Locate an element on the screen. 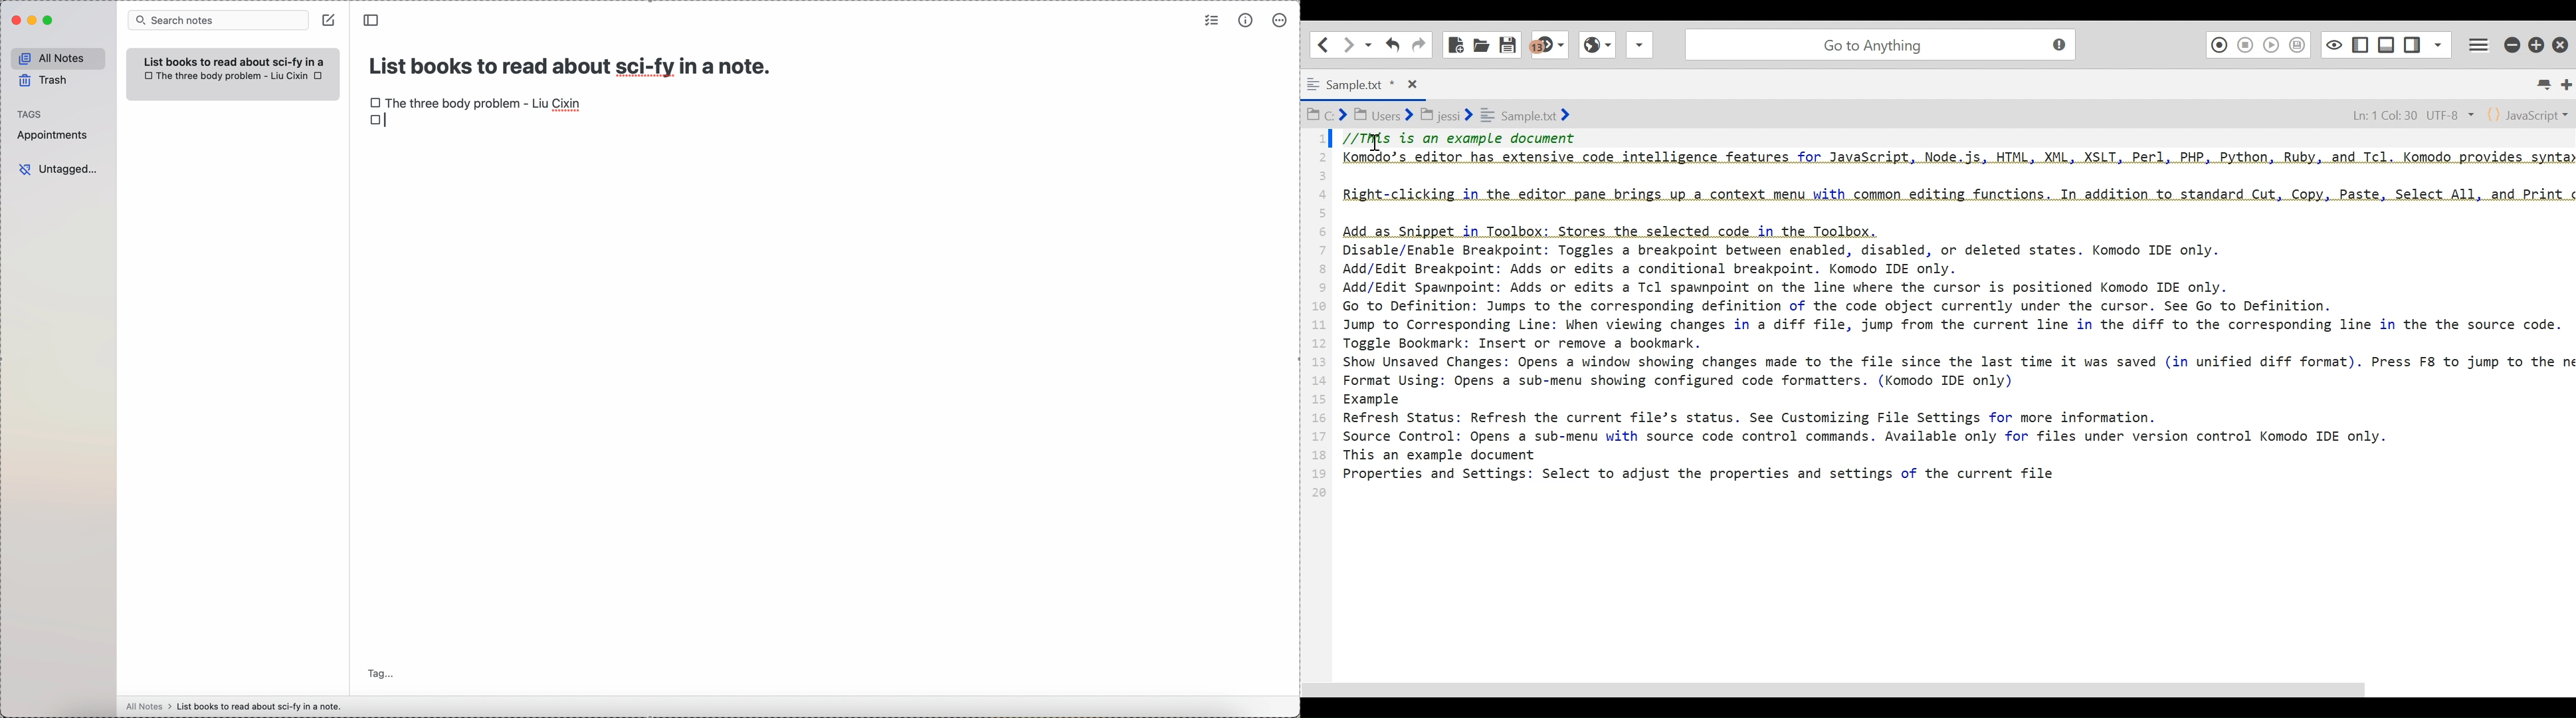 This screenshot has height=728, width=2576. title: List books to read about sci-fy in a note. is located at coordinates (572, 63).